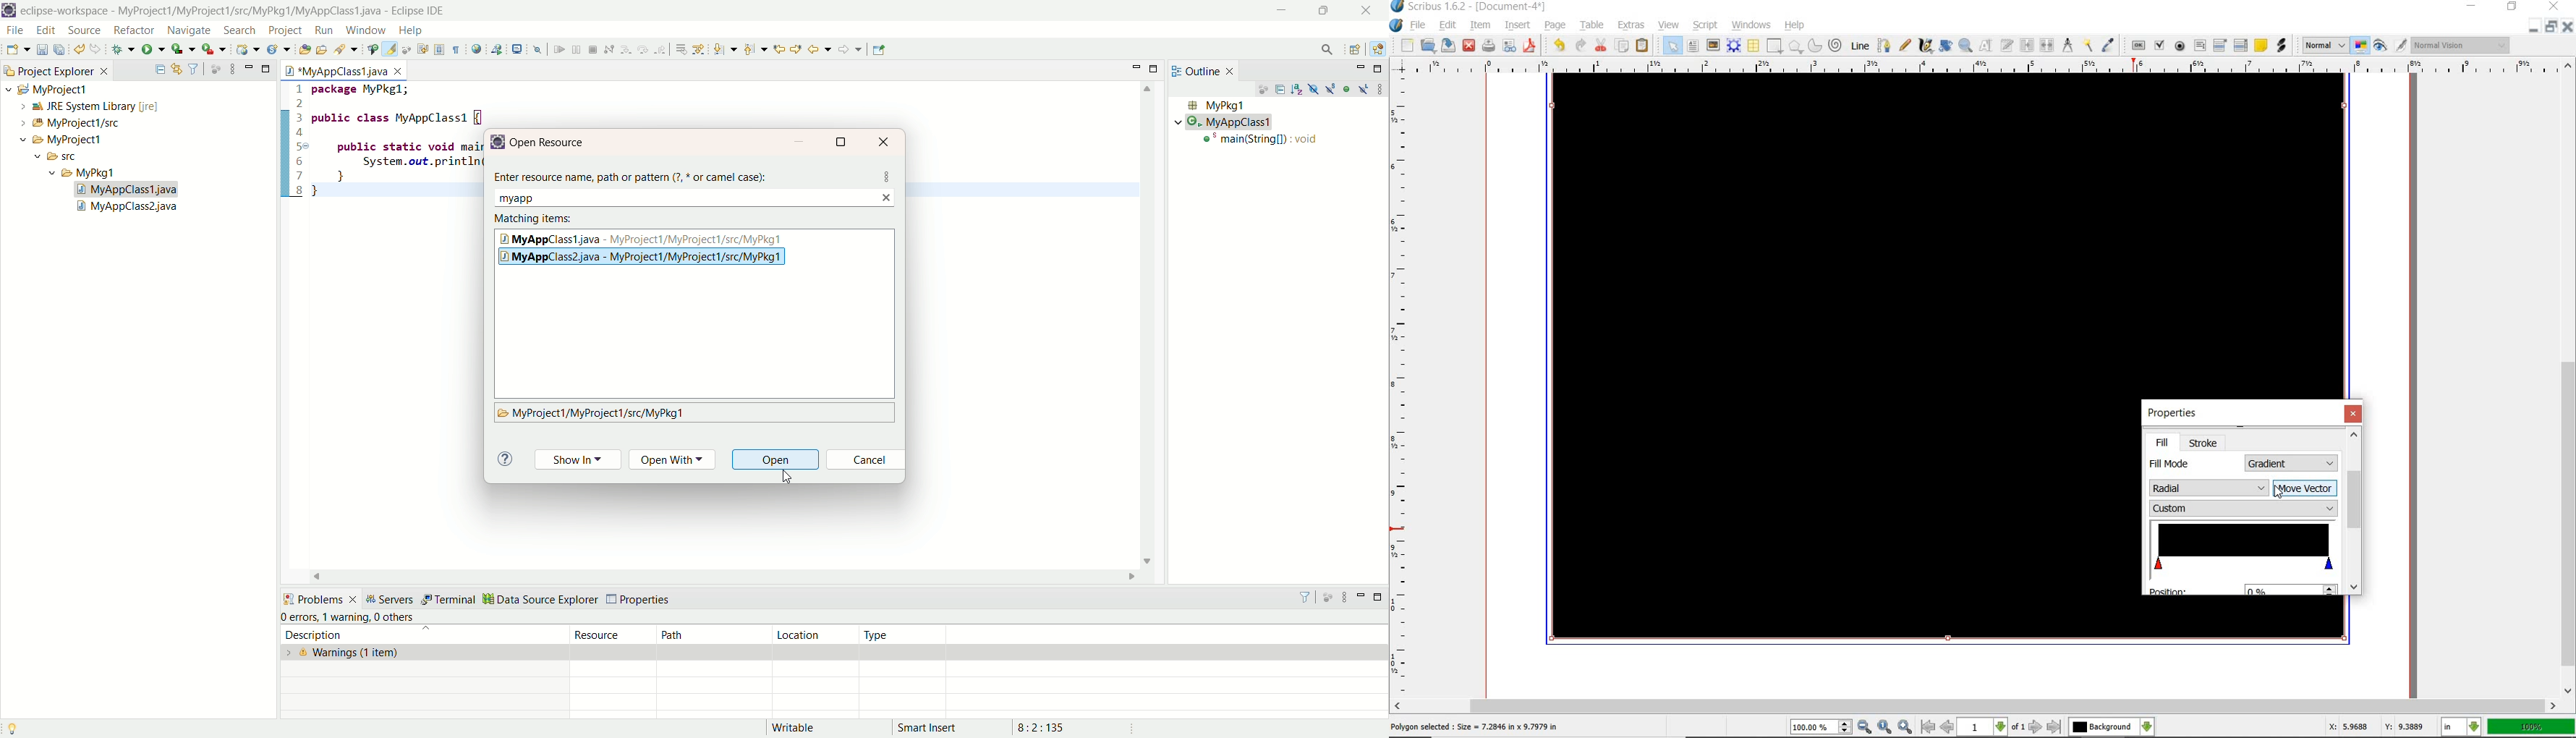 Image resolution: width=2576 pixels, height=756 pixels. I want to click on focus on active task, so click(1330, 598).